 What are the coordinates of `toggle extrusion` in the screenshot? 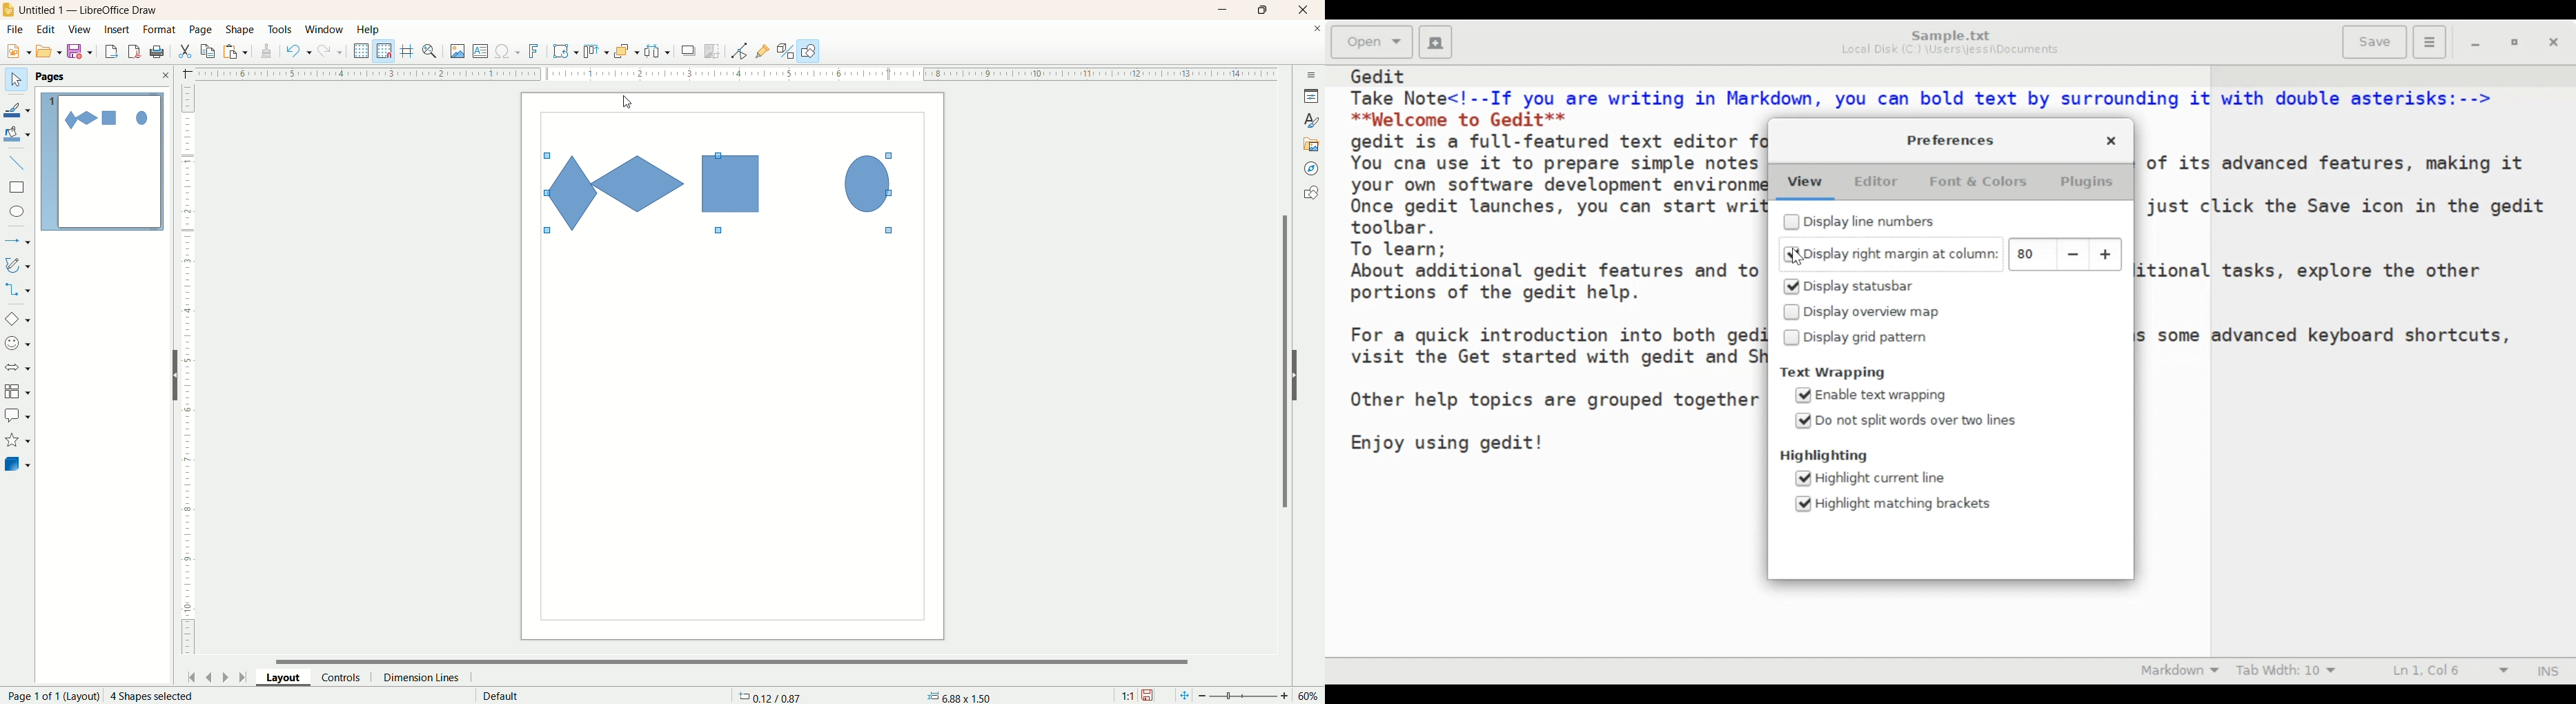 It's located at (785, 51).